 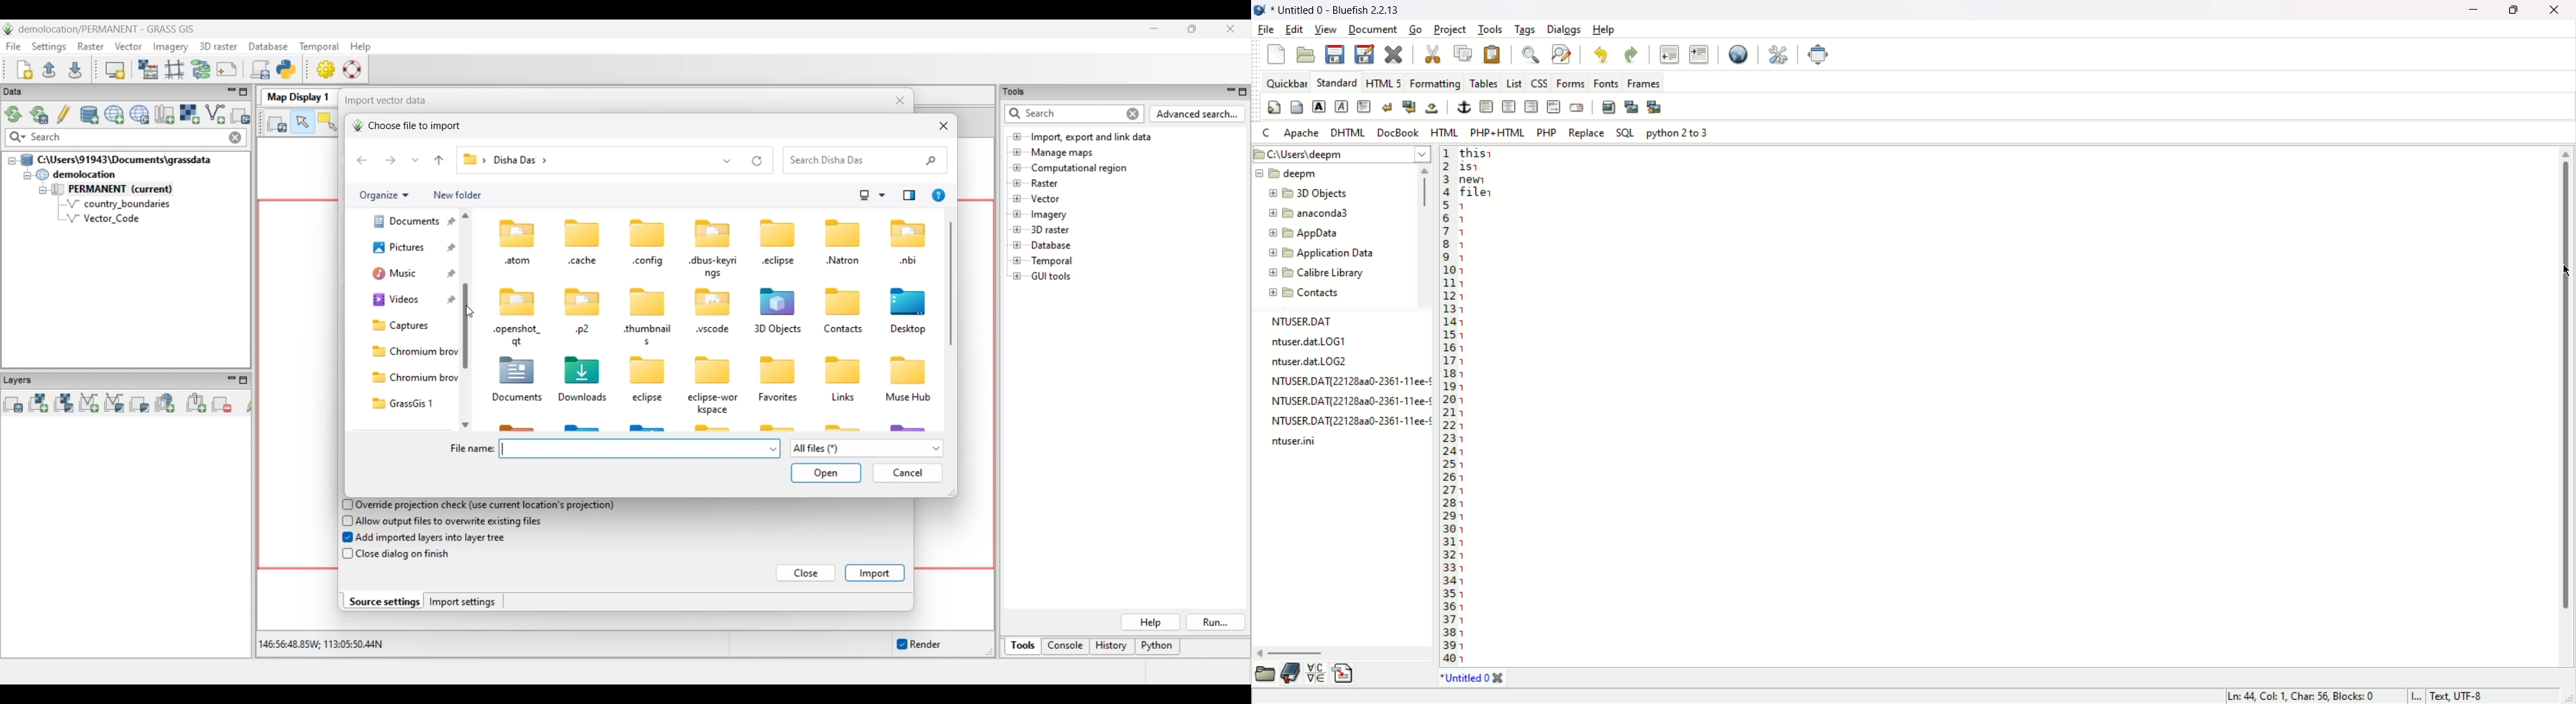 I want to click on Folder name, so click(x=1320, y=273).